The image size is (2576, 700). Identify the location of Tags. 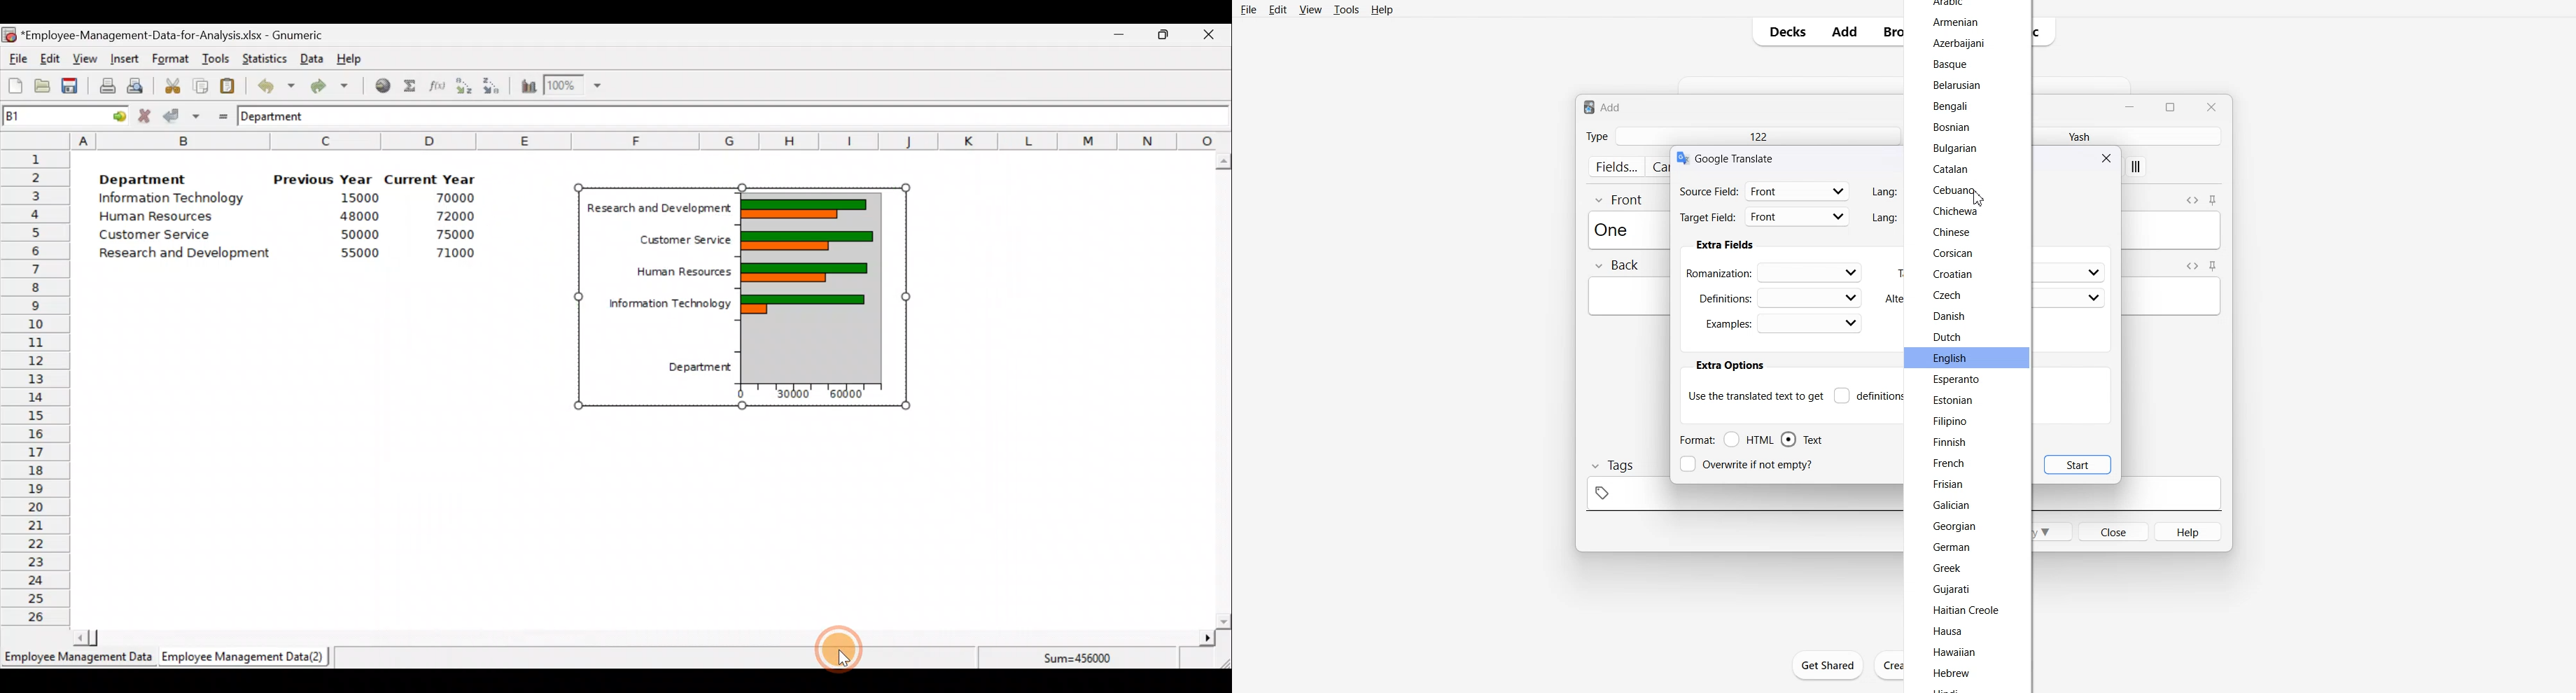
(1611, 465).